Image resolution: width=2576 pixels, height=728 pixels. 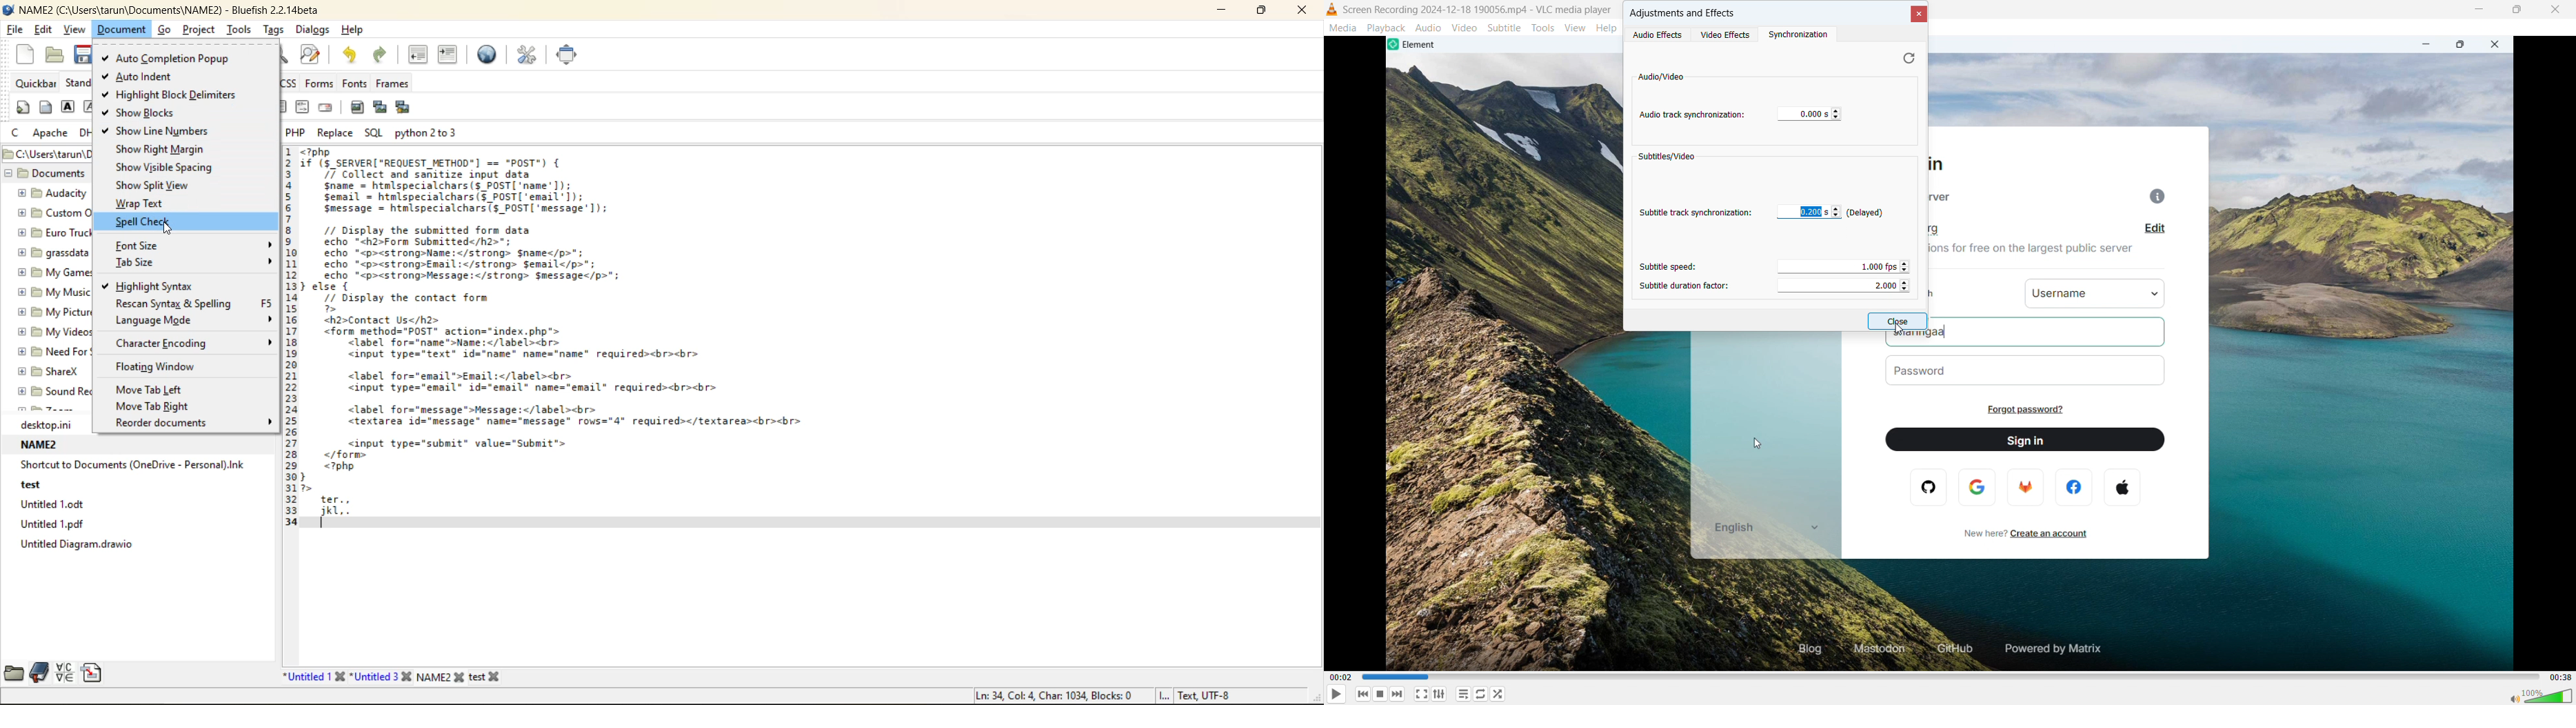 I want to click on adjustments & effects, so click(x=1683, y=13).